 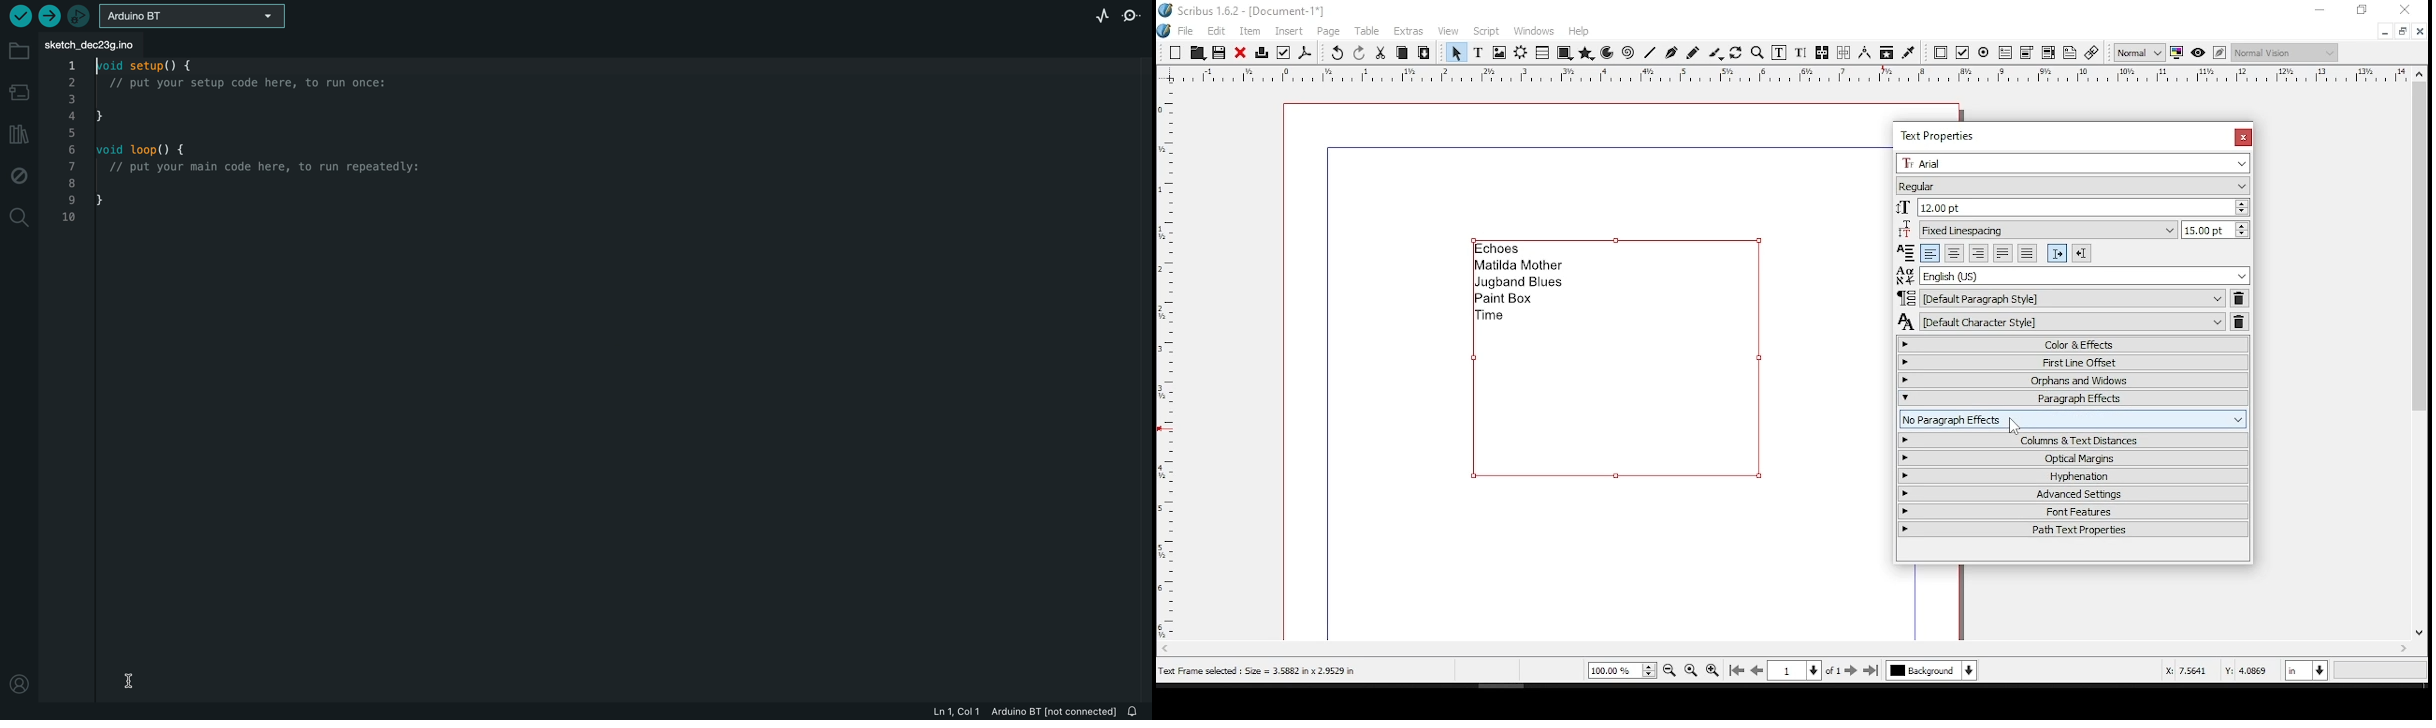 What do you see at coordinates (1360, 52) in the screenshot?
I see `redo` at bounding box center [1360, 52].